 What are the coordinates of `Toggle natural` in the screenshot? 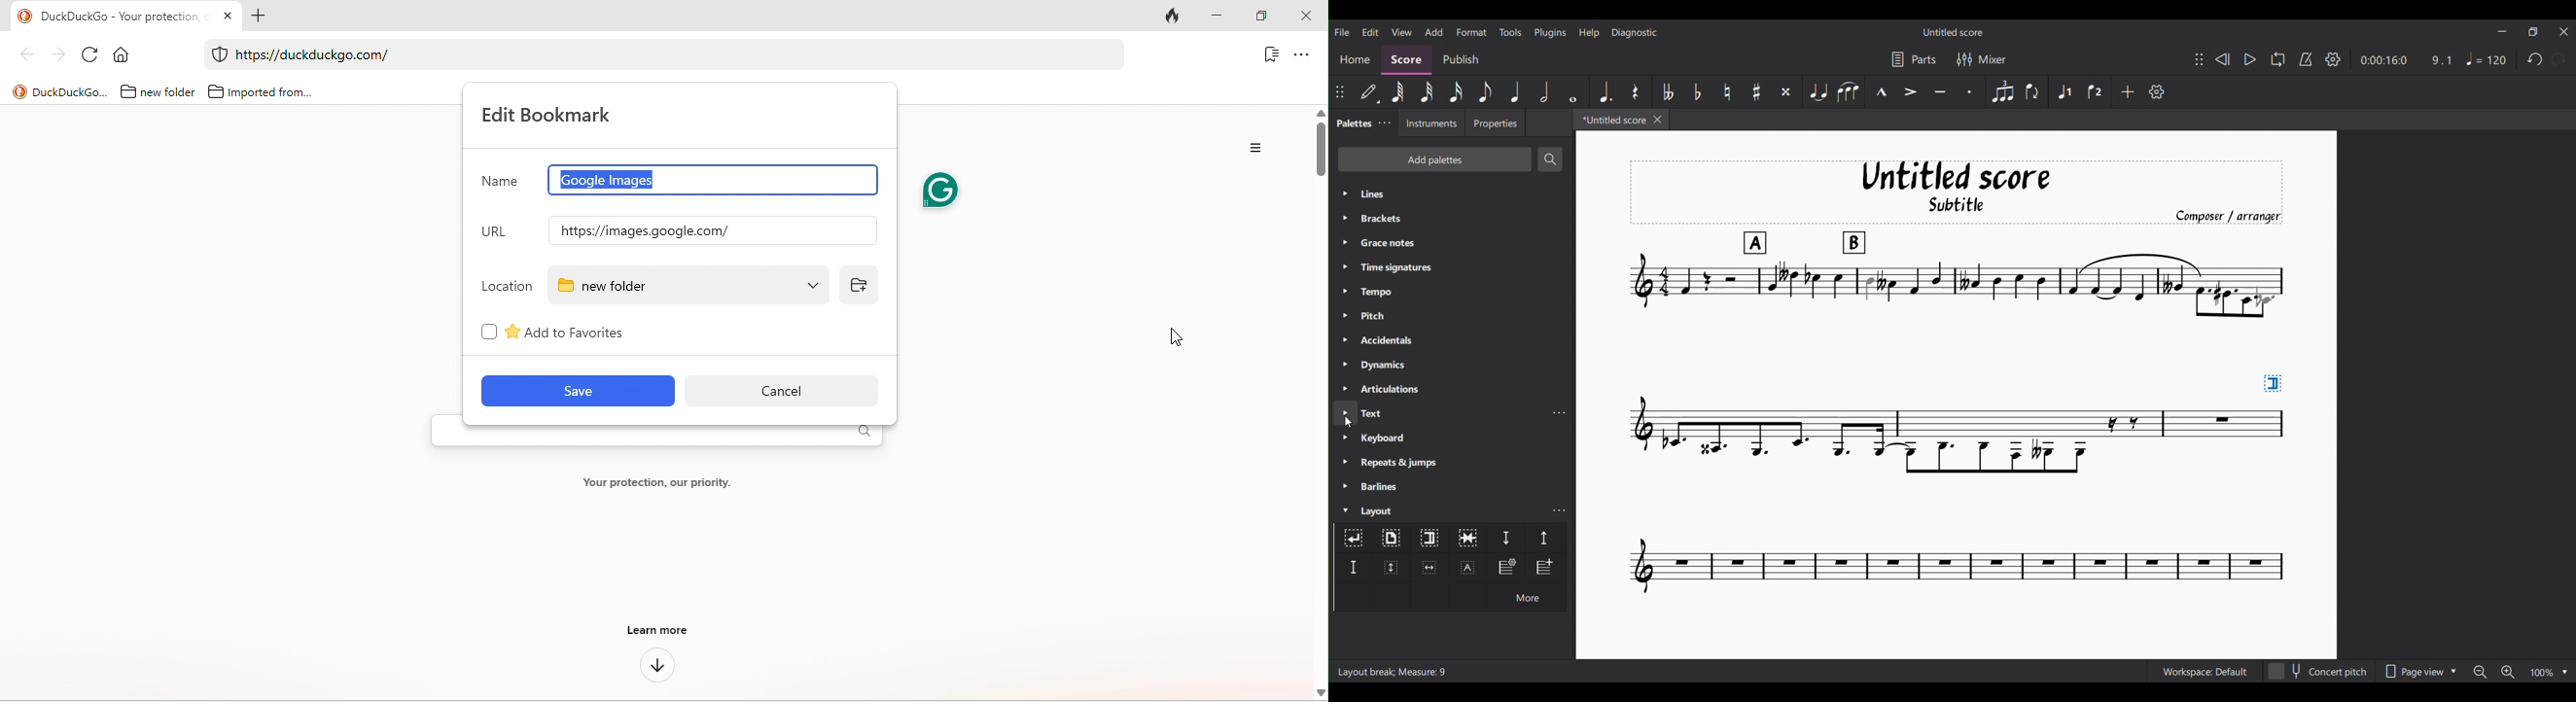 It's located at (1728, 92).